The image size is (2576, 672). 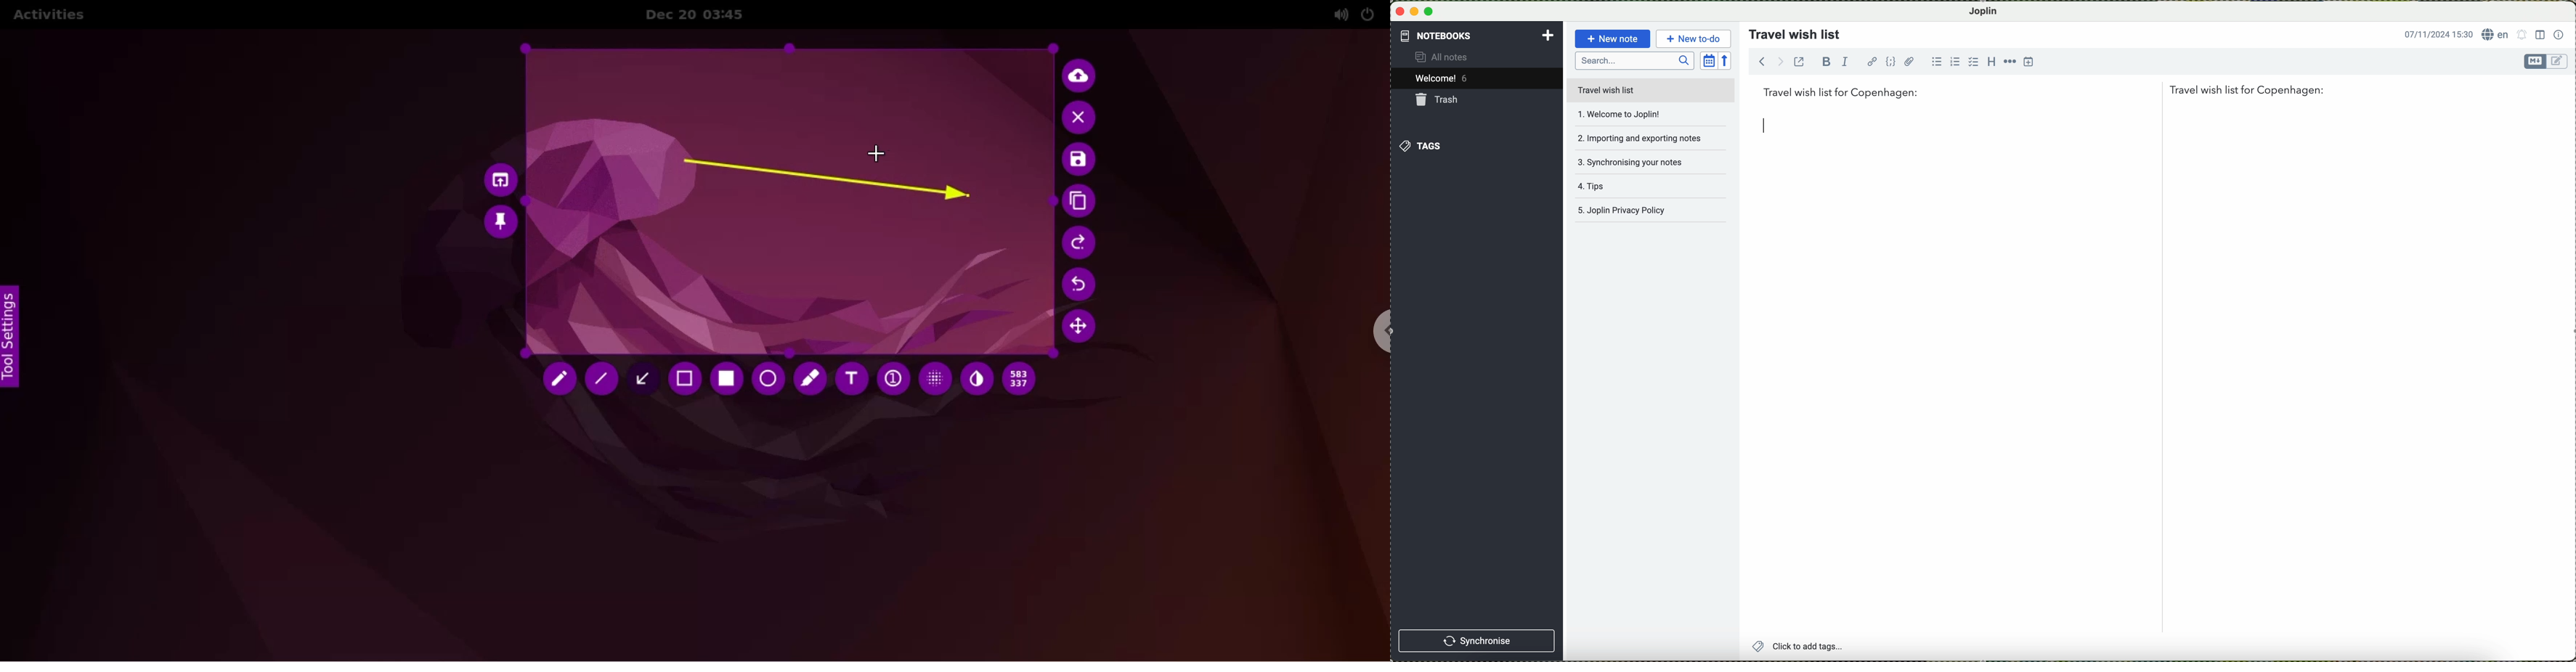 What do you see at coordinates (1478, 36) in the screenshot?
I see `notebooks tab` at bounding box center [1478, 36].